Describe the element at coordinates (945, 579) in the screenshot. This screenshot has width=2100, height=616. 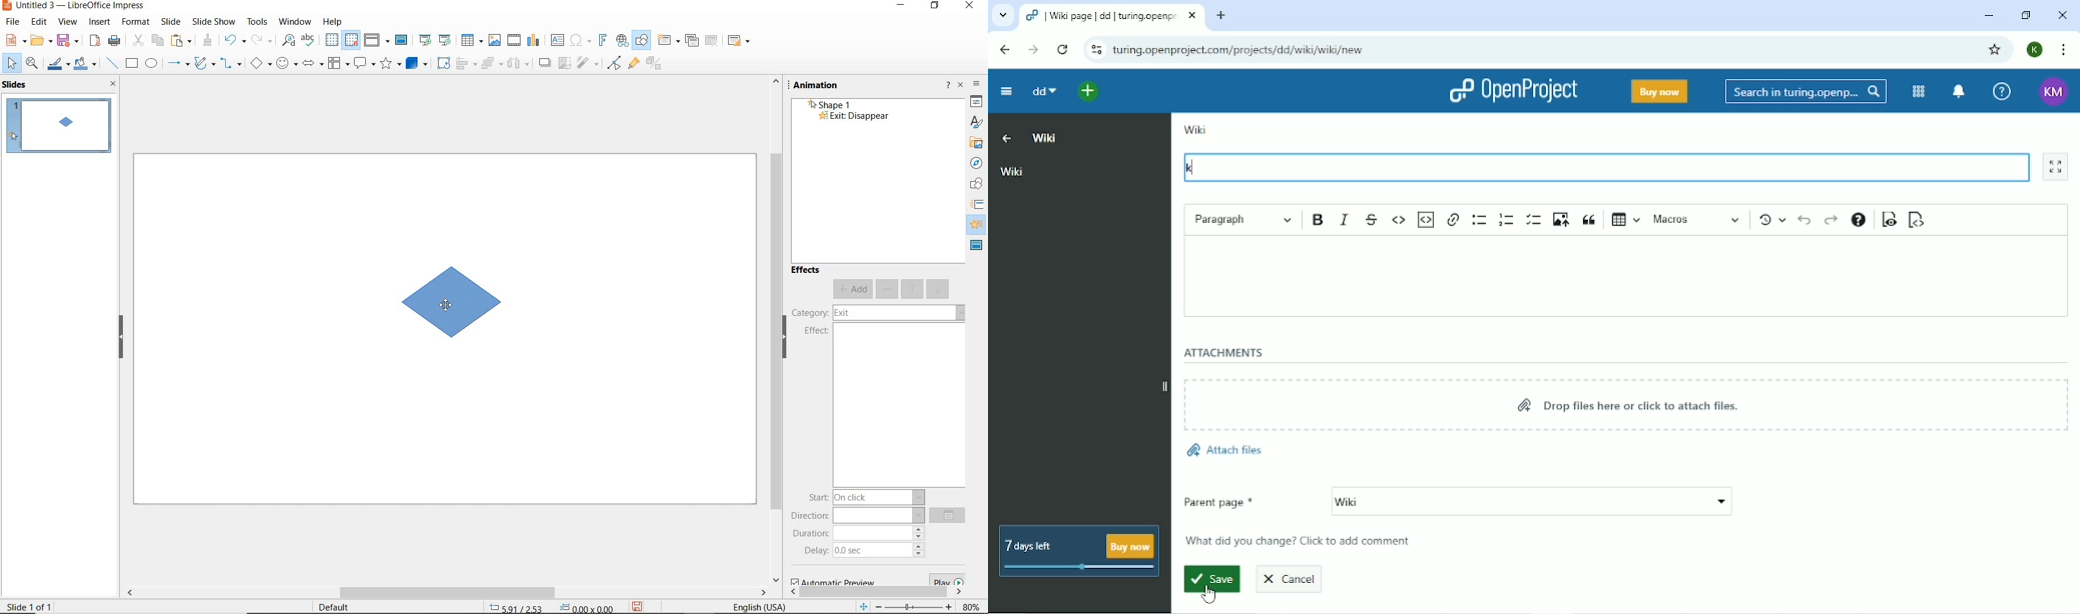
I see `play` at that location.